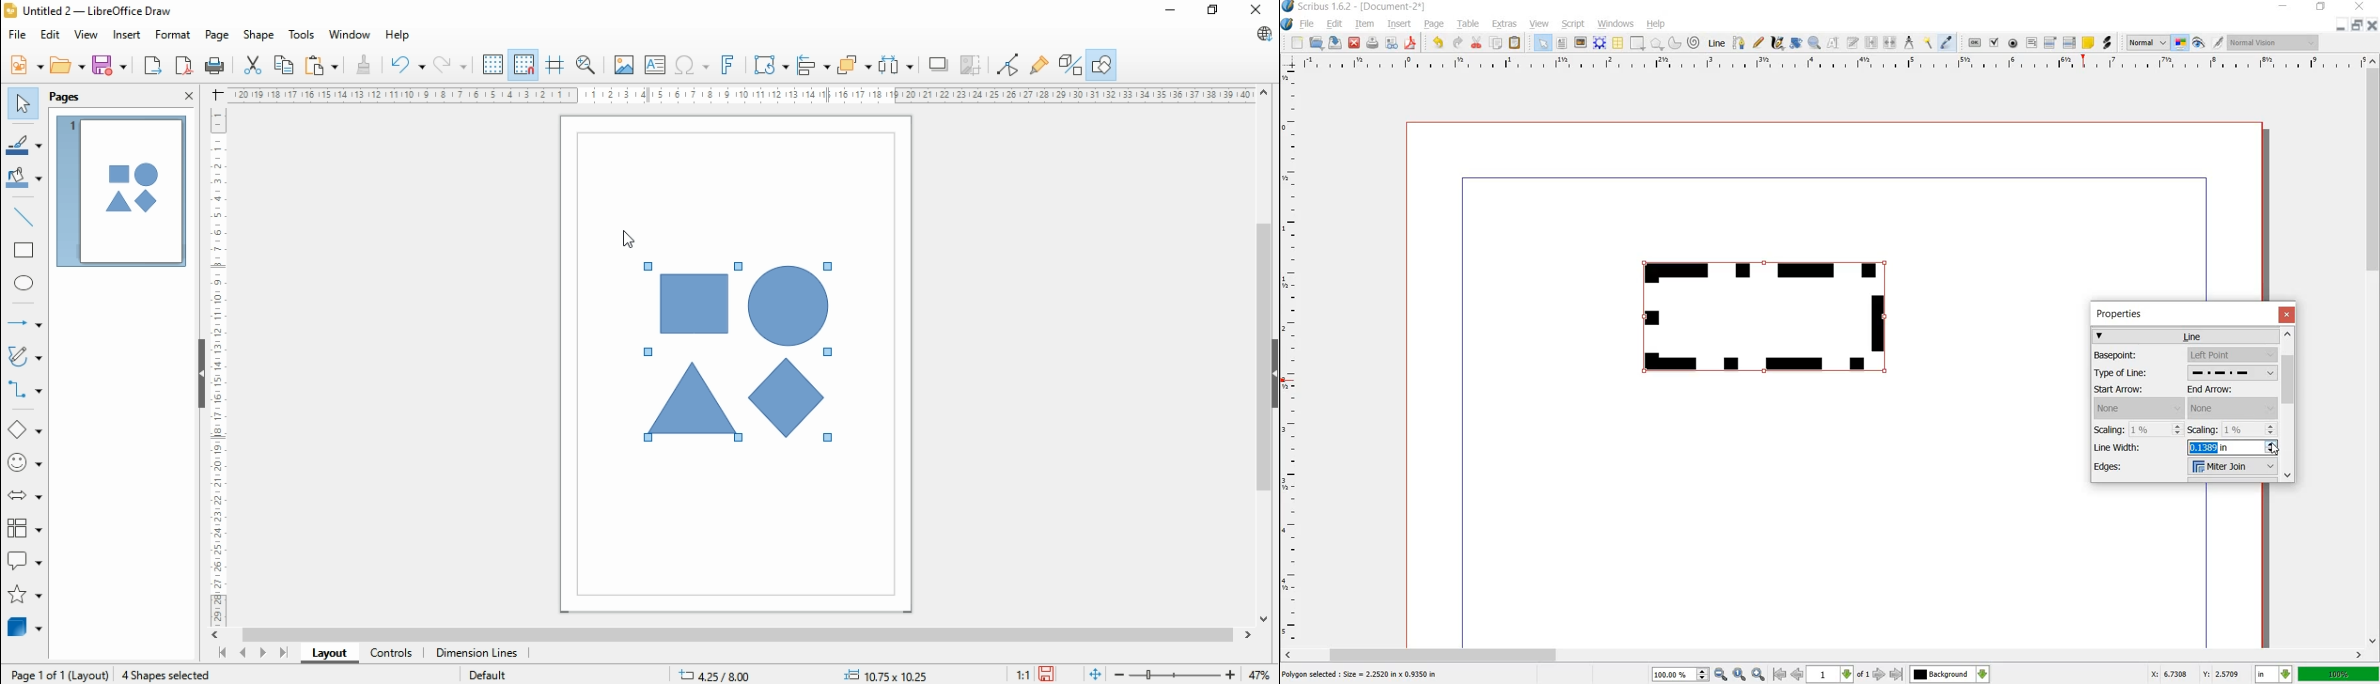 This screenshot has height=700, width=2380. What do you see at coordinates (58, 673) in the screenshot?
I see `page 1of 1 layout` at bounding box center [58, 673].